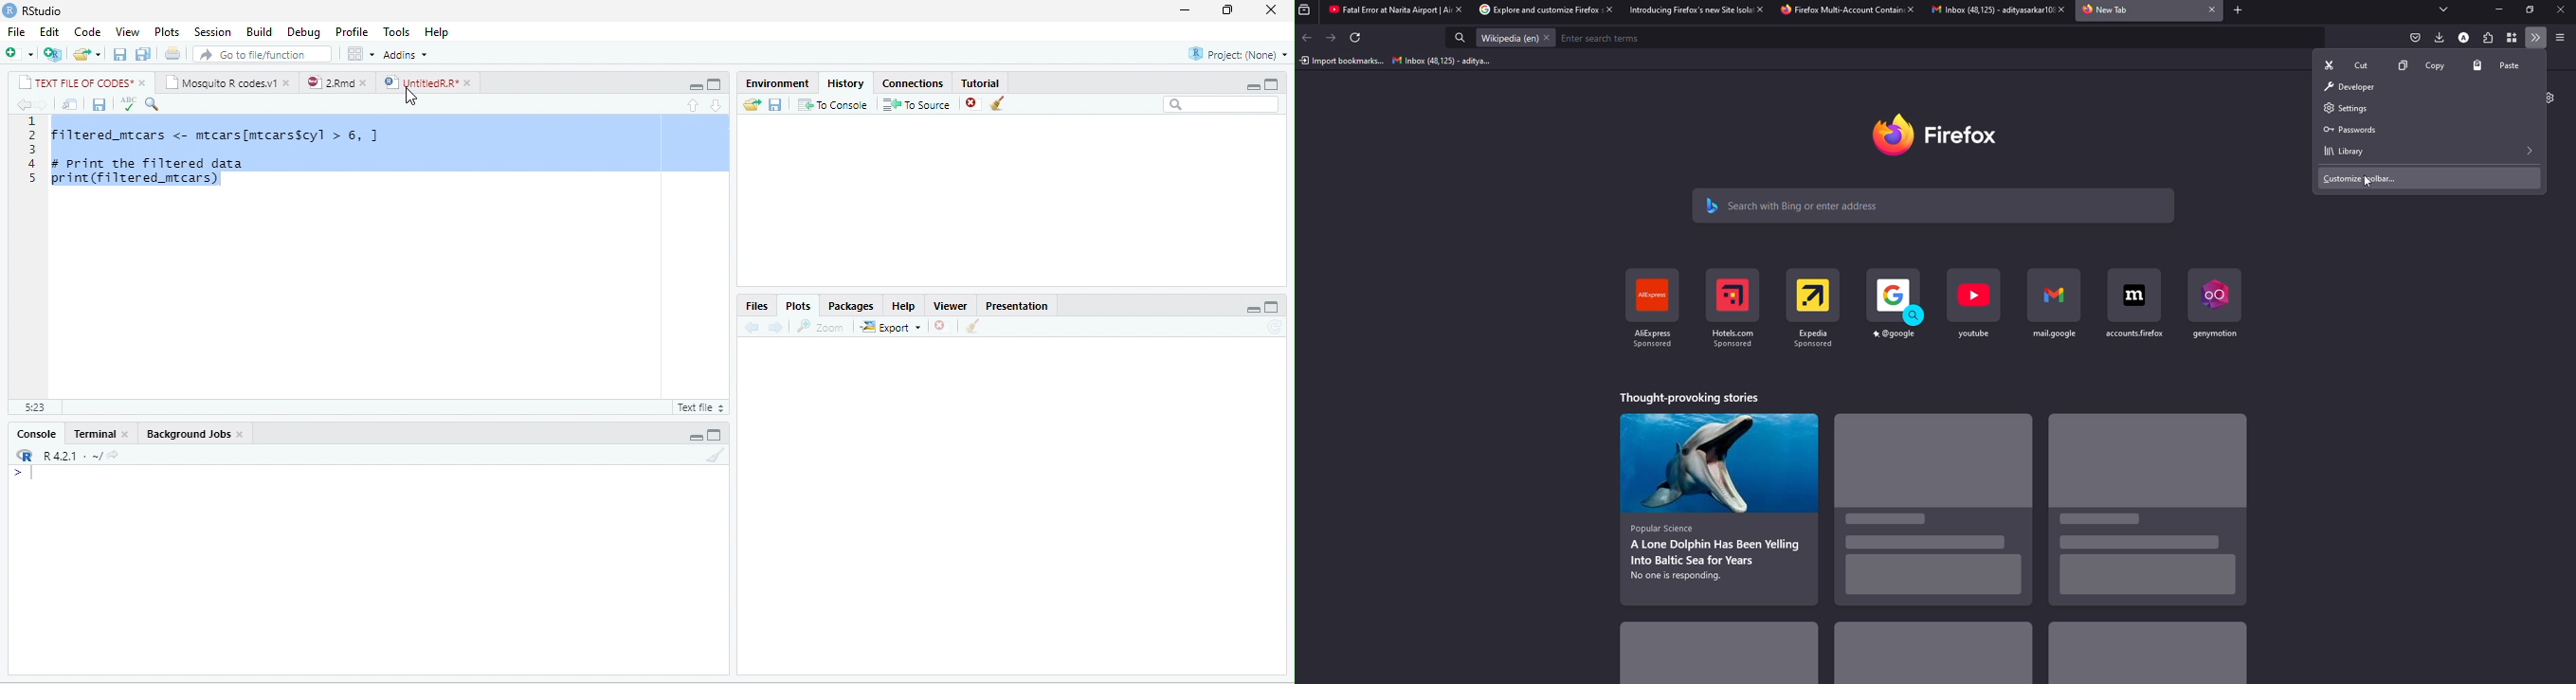 The image size is (2576, 700). Describe the element at coordinates (396, 32) in the screenshot. I see `Tools` at that location.